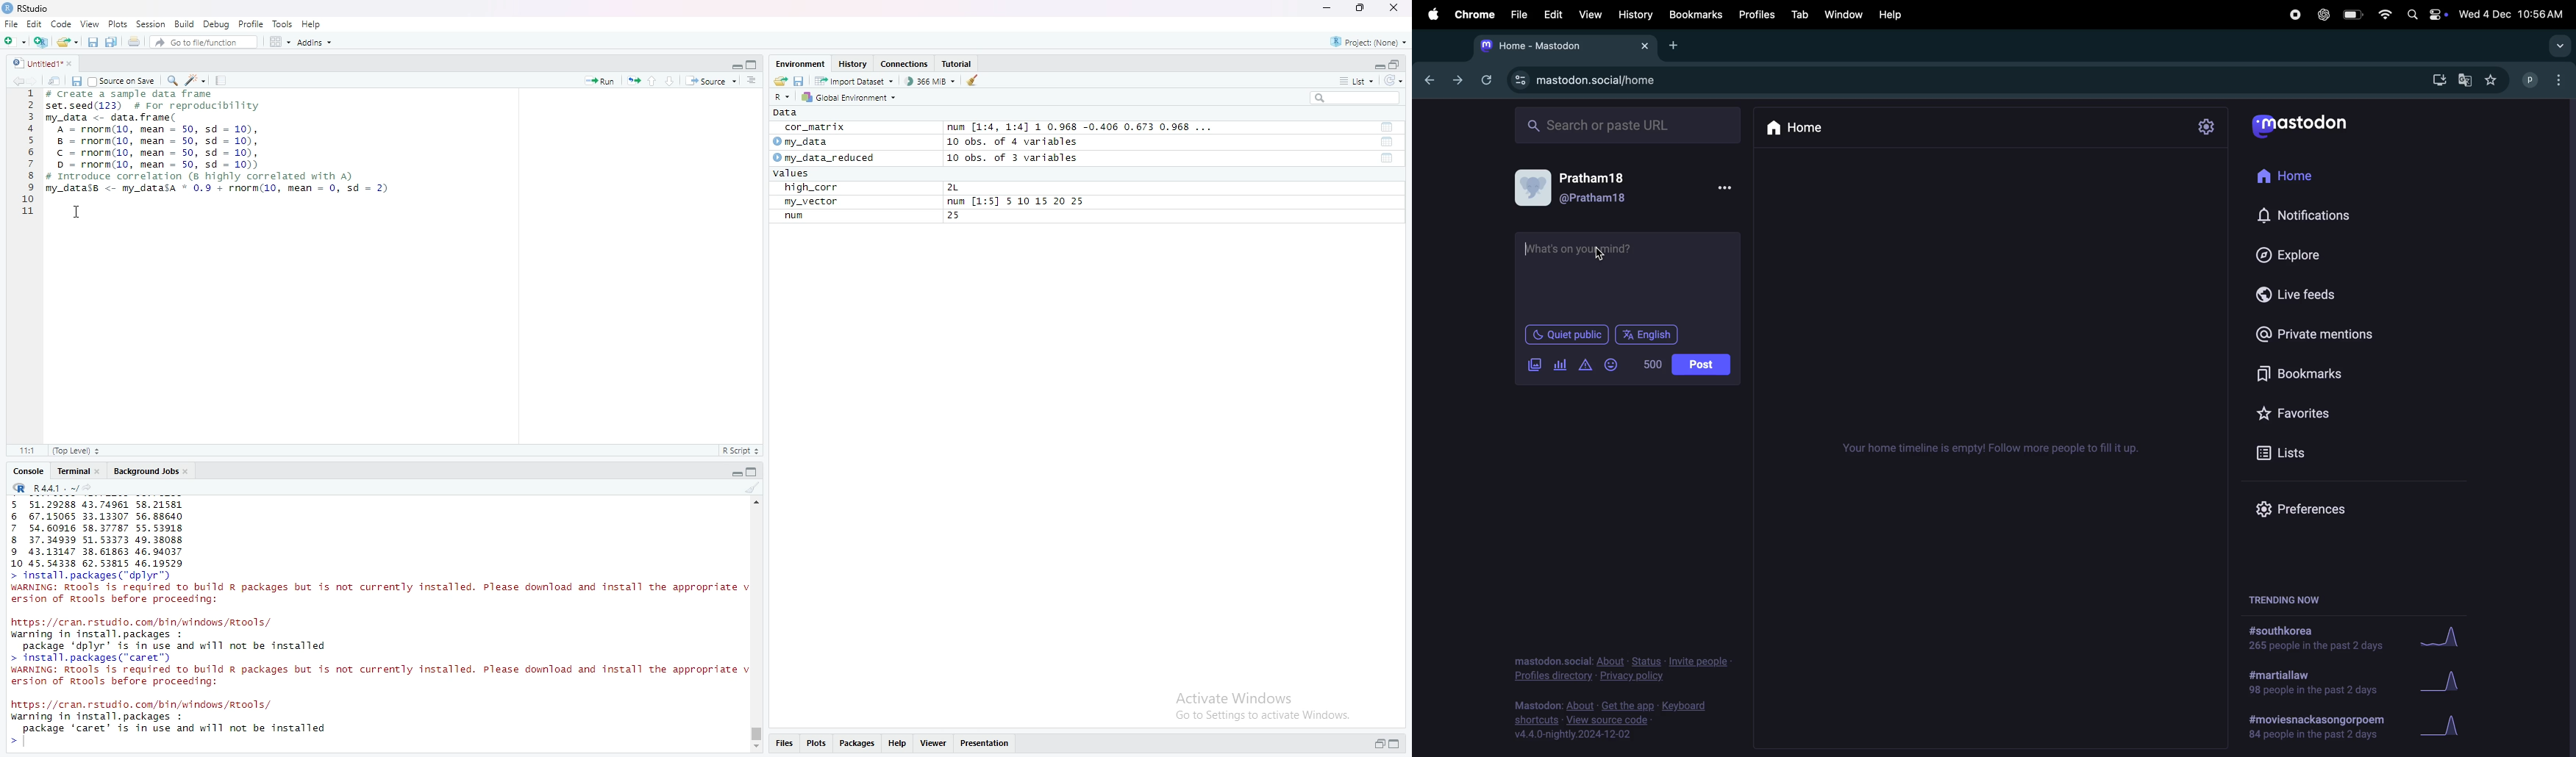 The width and height of the screenshot is (2576, 784). What do you see at coordinates (986, 743) in the screenshot?
I see `Presentations` at bounding box center [986, 743].